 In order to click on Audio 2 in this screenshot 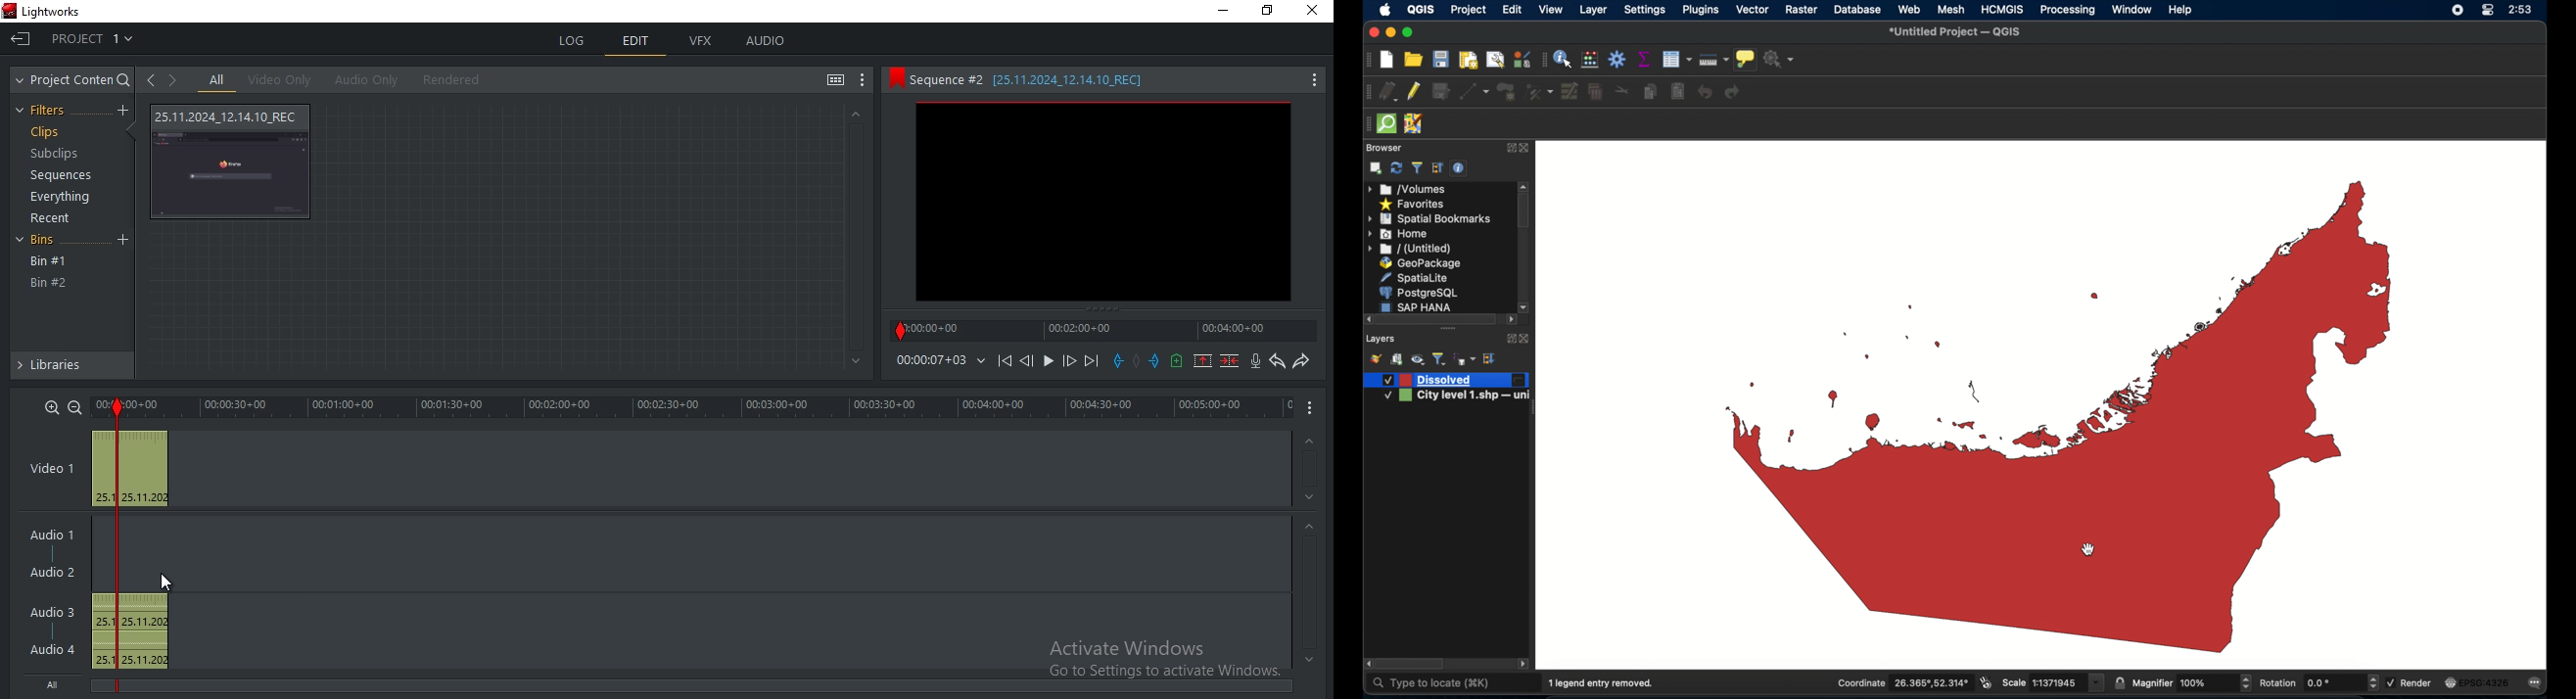, I will do `click(60, 573)`.